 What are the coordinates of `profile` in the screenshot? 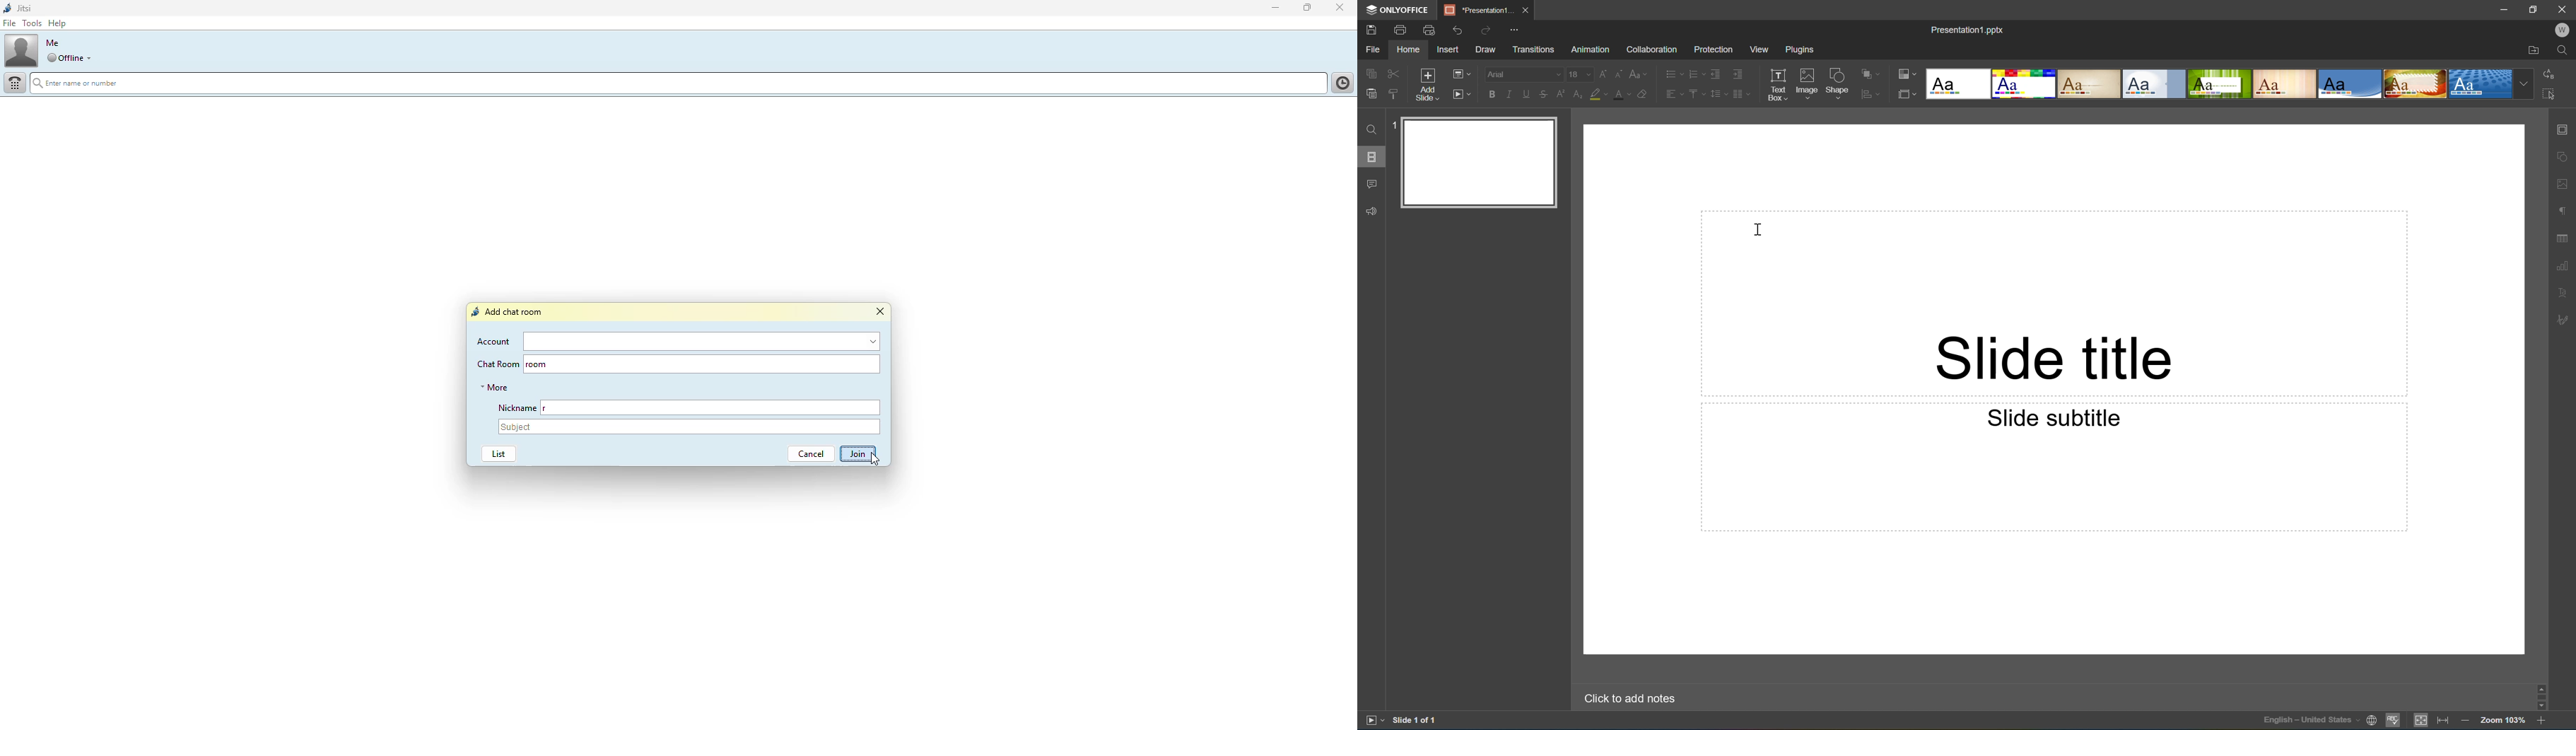 It's located at (21, 52).